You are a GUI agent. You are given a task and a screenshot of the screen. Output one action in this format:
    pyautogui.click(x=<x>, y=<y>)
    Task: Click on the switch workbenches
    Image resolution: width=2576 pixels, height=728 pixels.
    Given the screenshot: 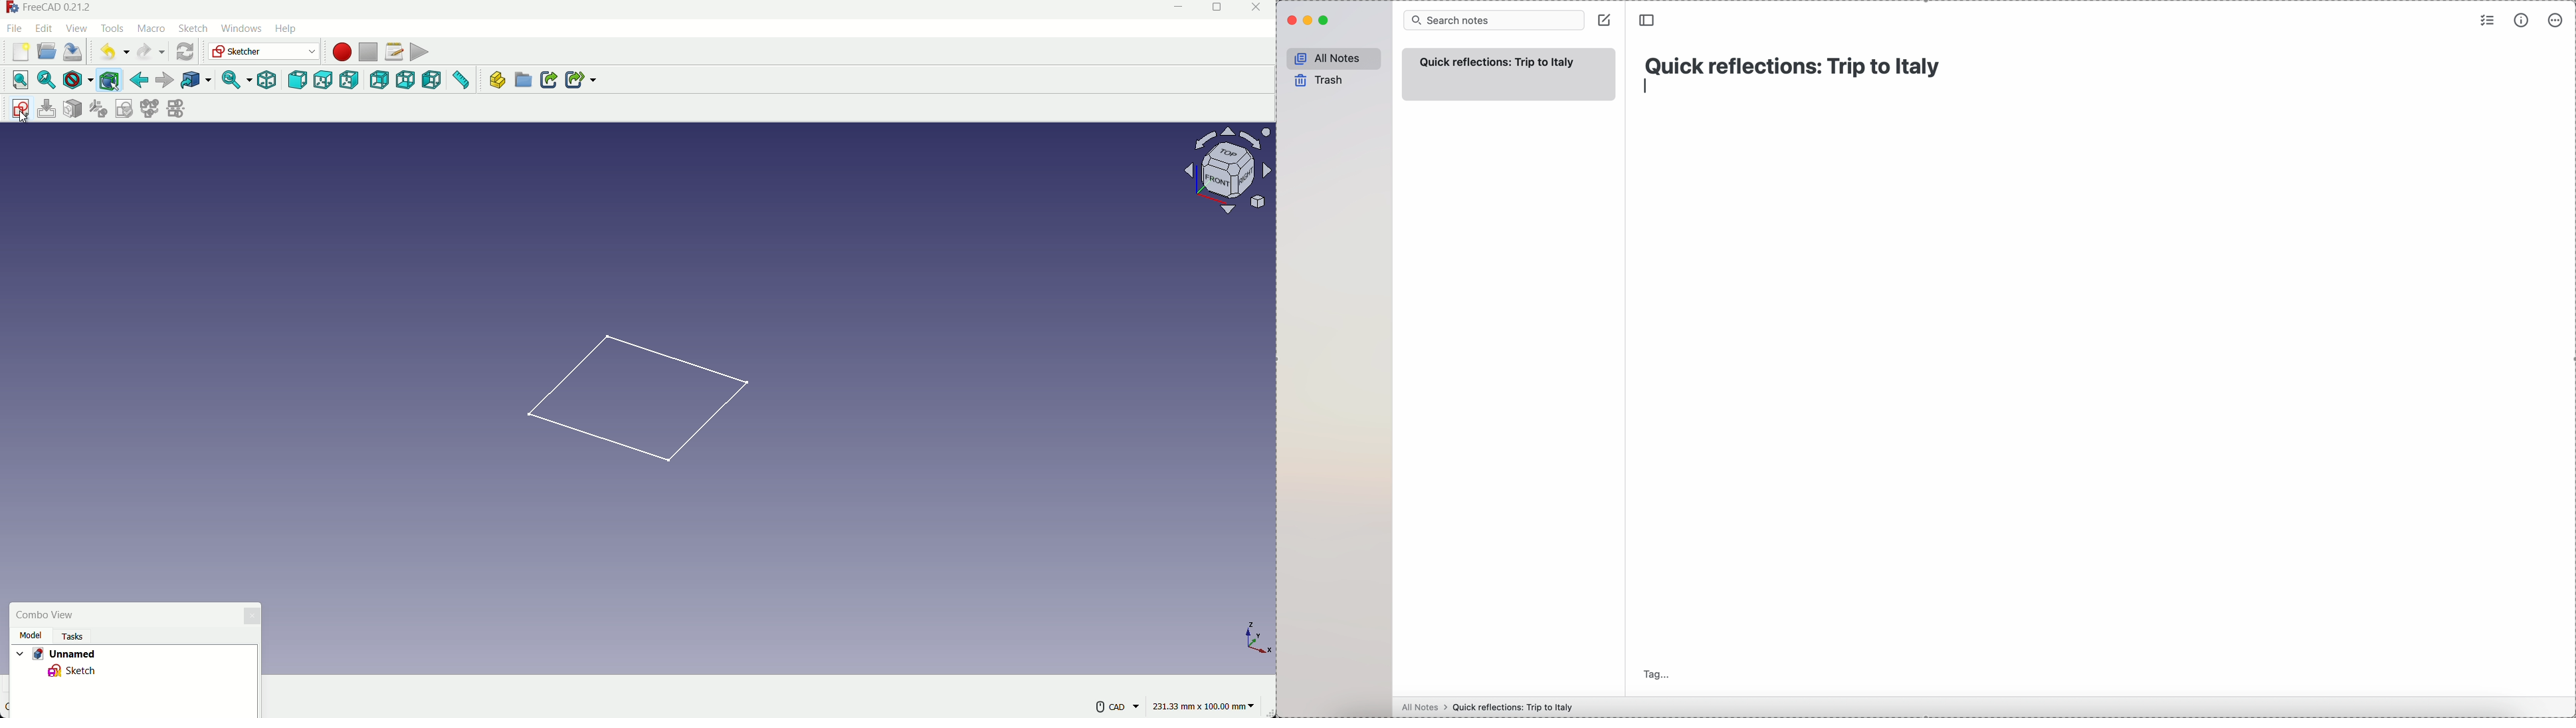 What is the action you would take?
    pyautogui.click(x=262, y=51)
    